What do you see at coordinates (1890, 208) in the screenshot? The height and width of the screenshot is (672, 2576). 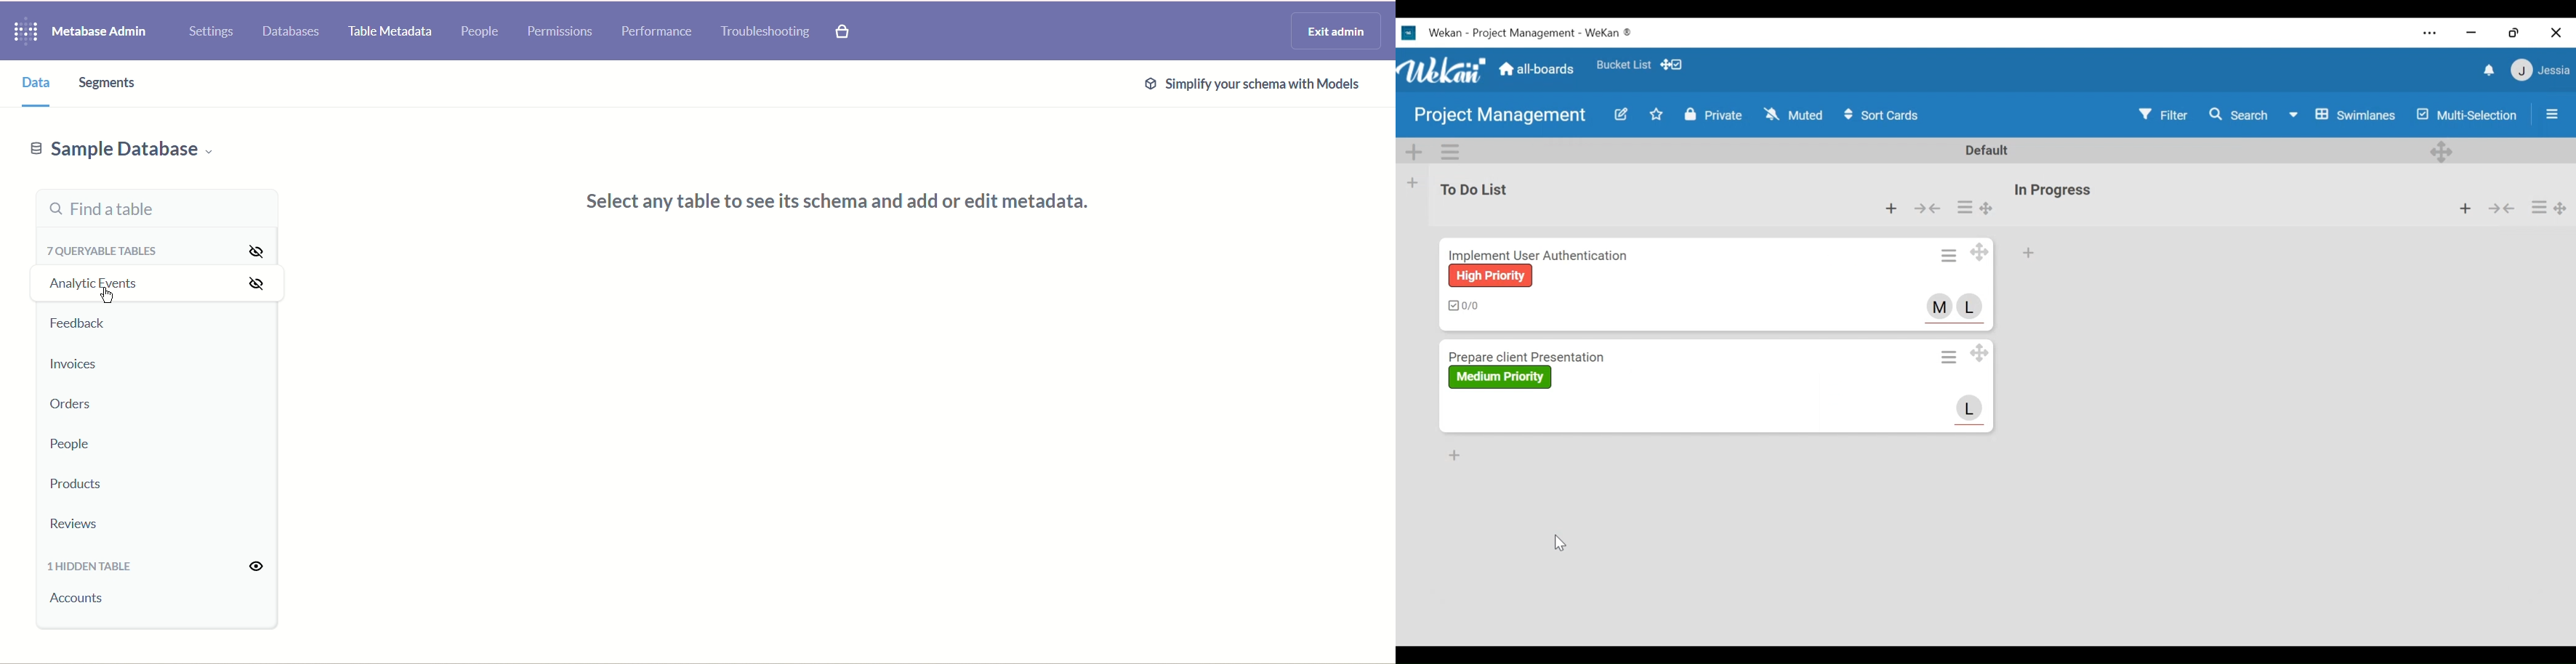 I see `Add card to top of the list` at bounding box center [1890, 208].